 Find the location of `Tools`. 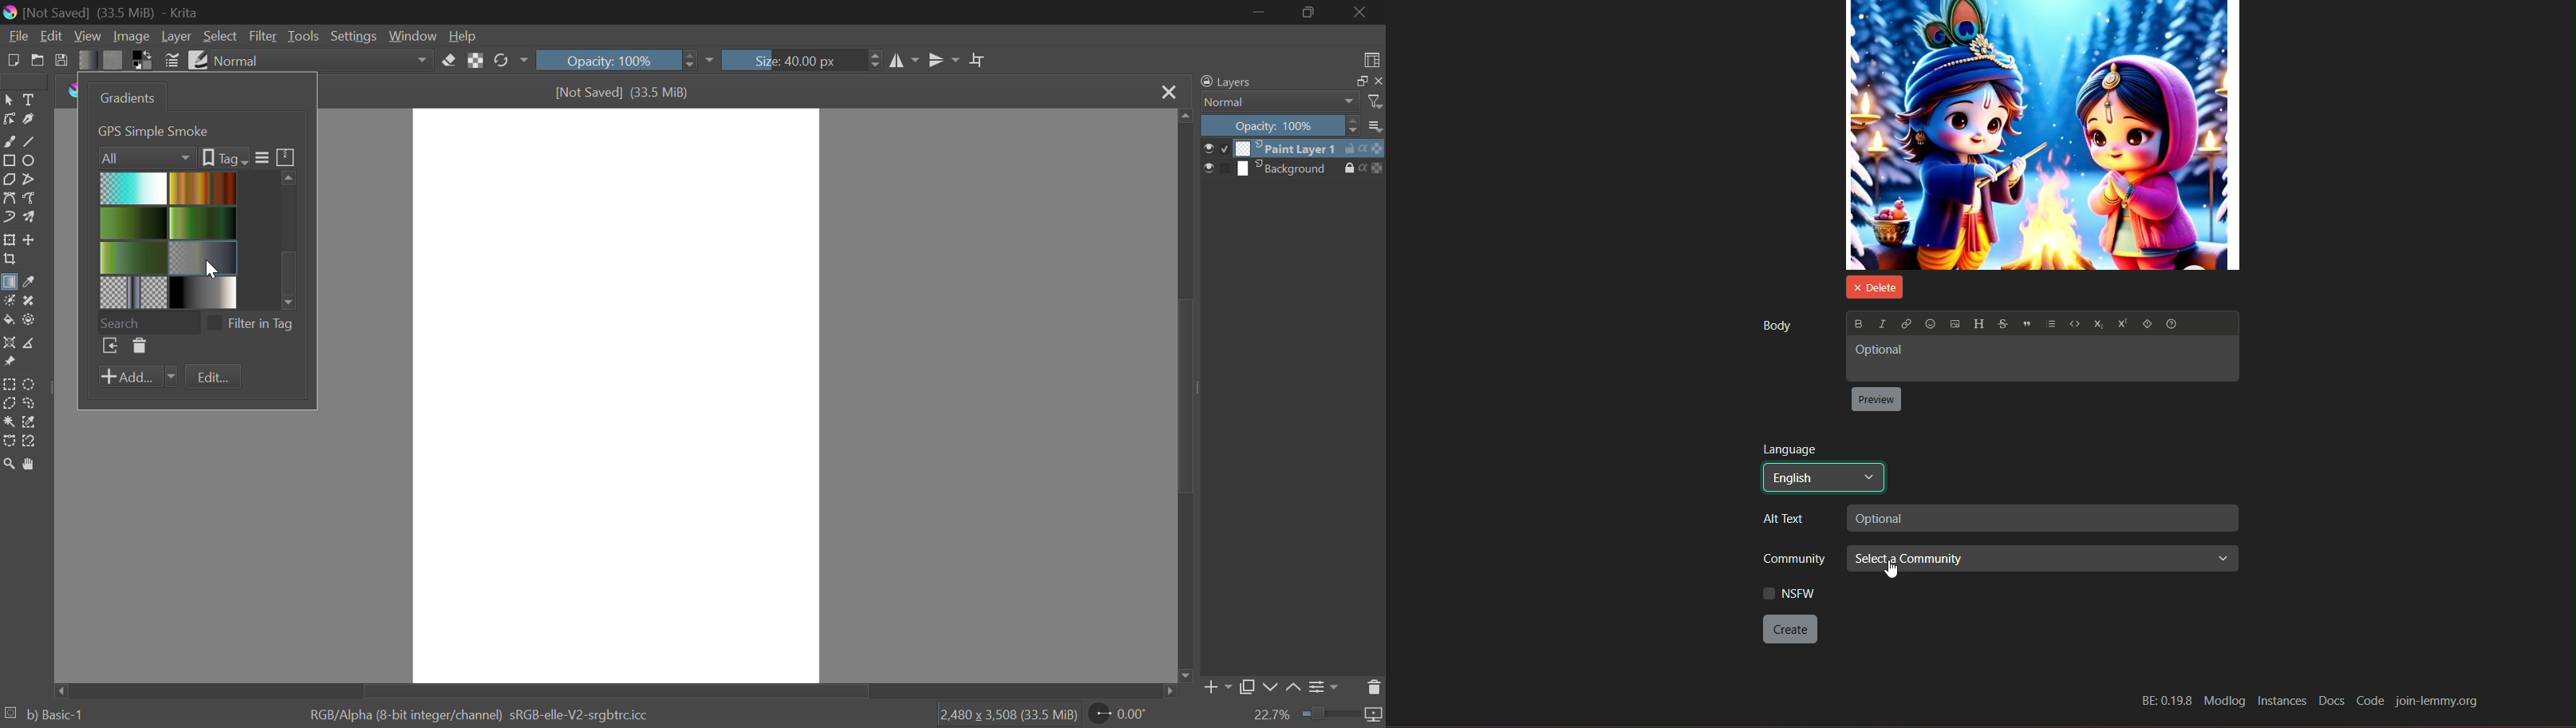

Tools is located at coordinates (303, 36).